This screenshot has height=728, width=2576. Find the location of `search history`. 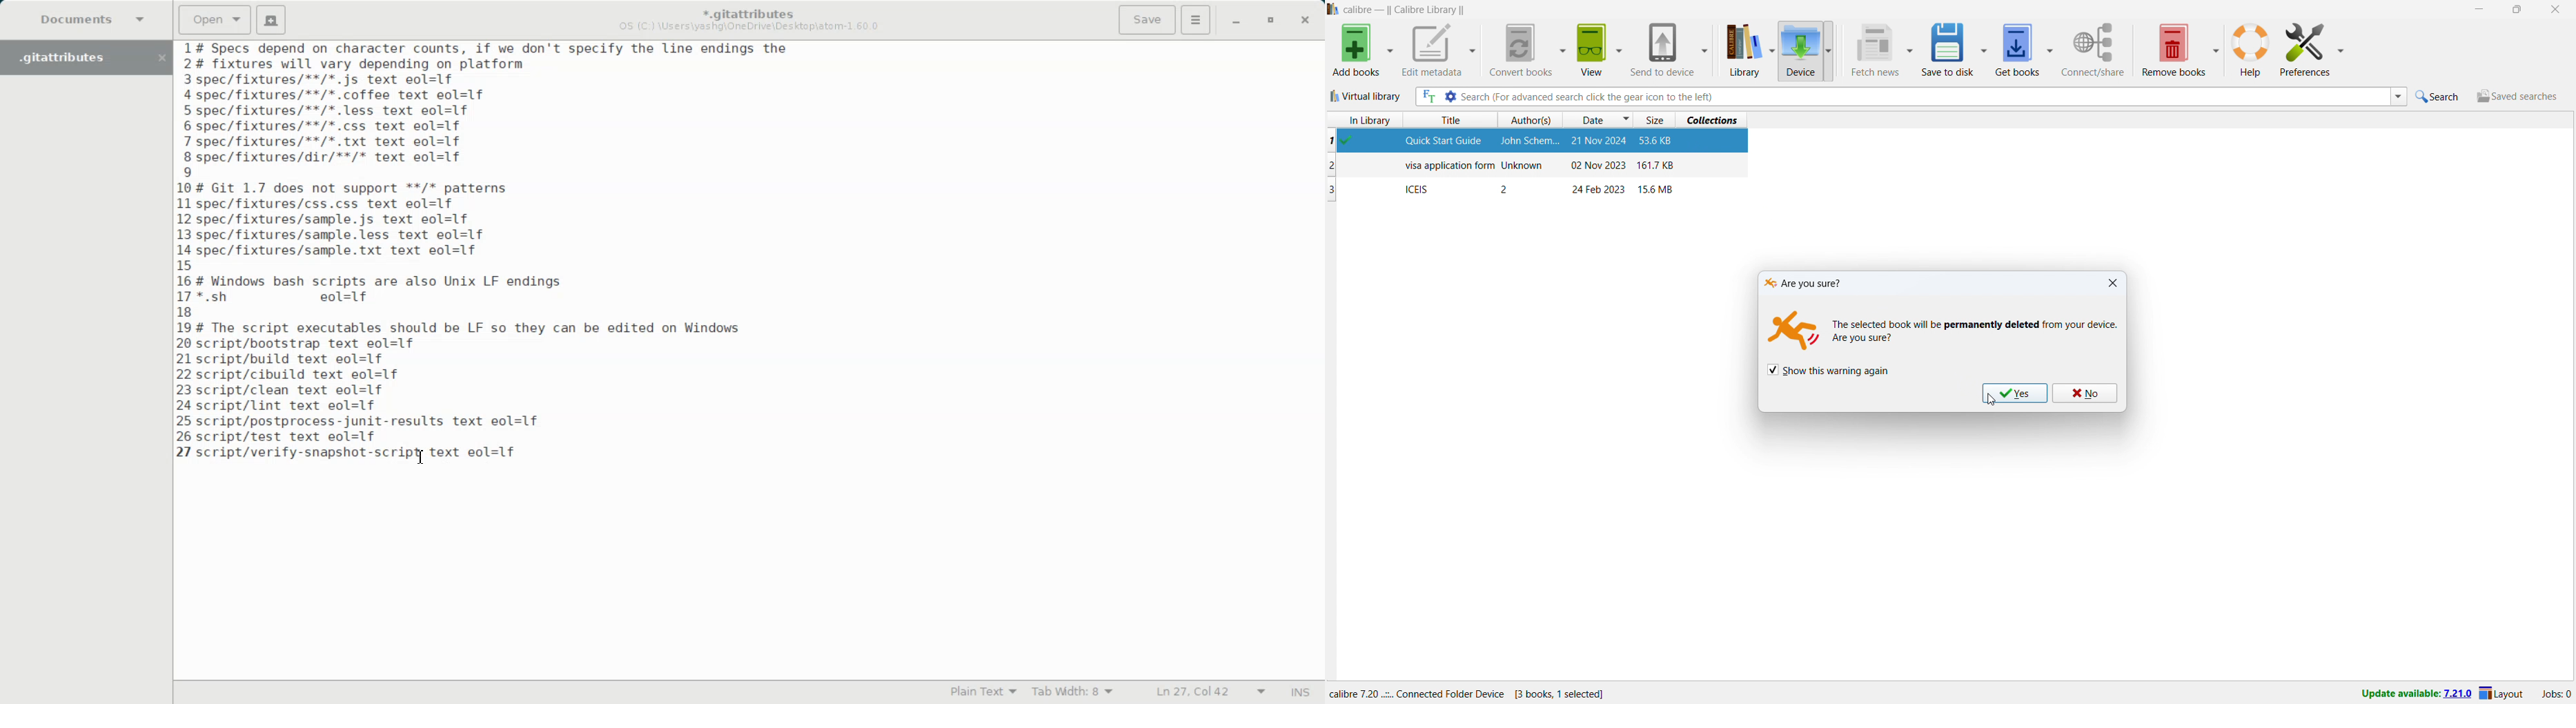

search history is located at coordinates (2398, 96).